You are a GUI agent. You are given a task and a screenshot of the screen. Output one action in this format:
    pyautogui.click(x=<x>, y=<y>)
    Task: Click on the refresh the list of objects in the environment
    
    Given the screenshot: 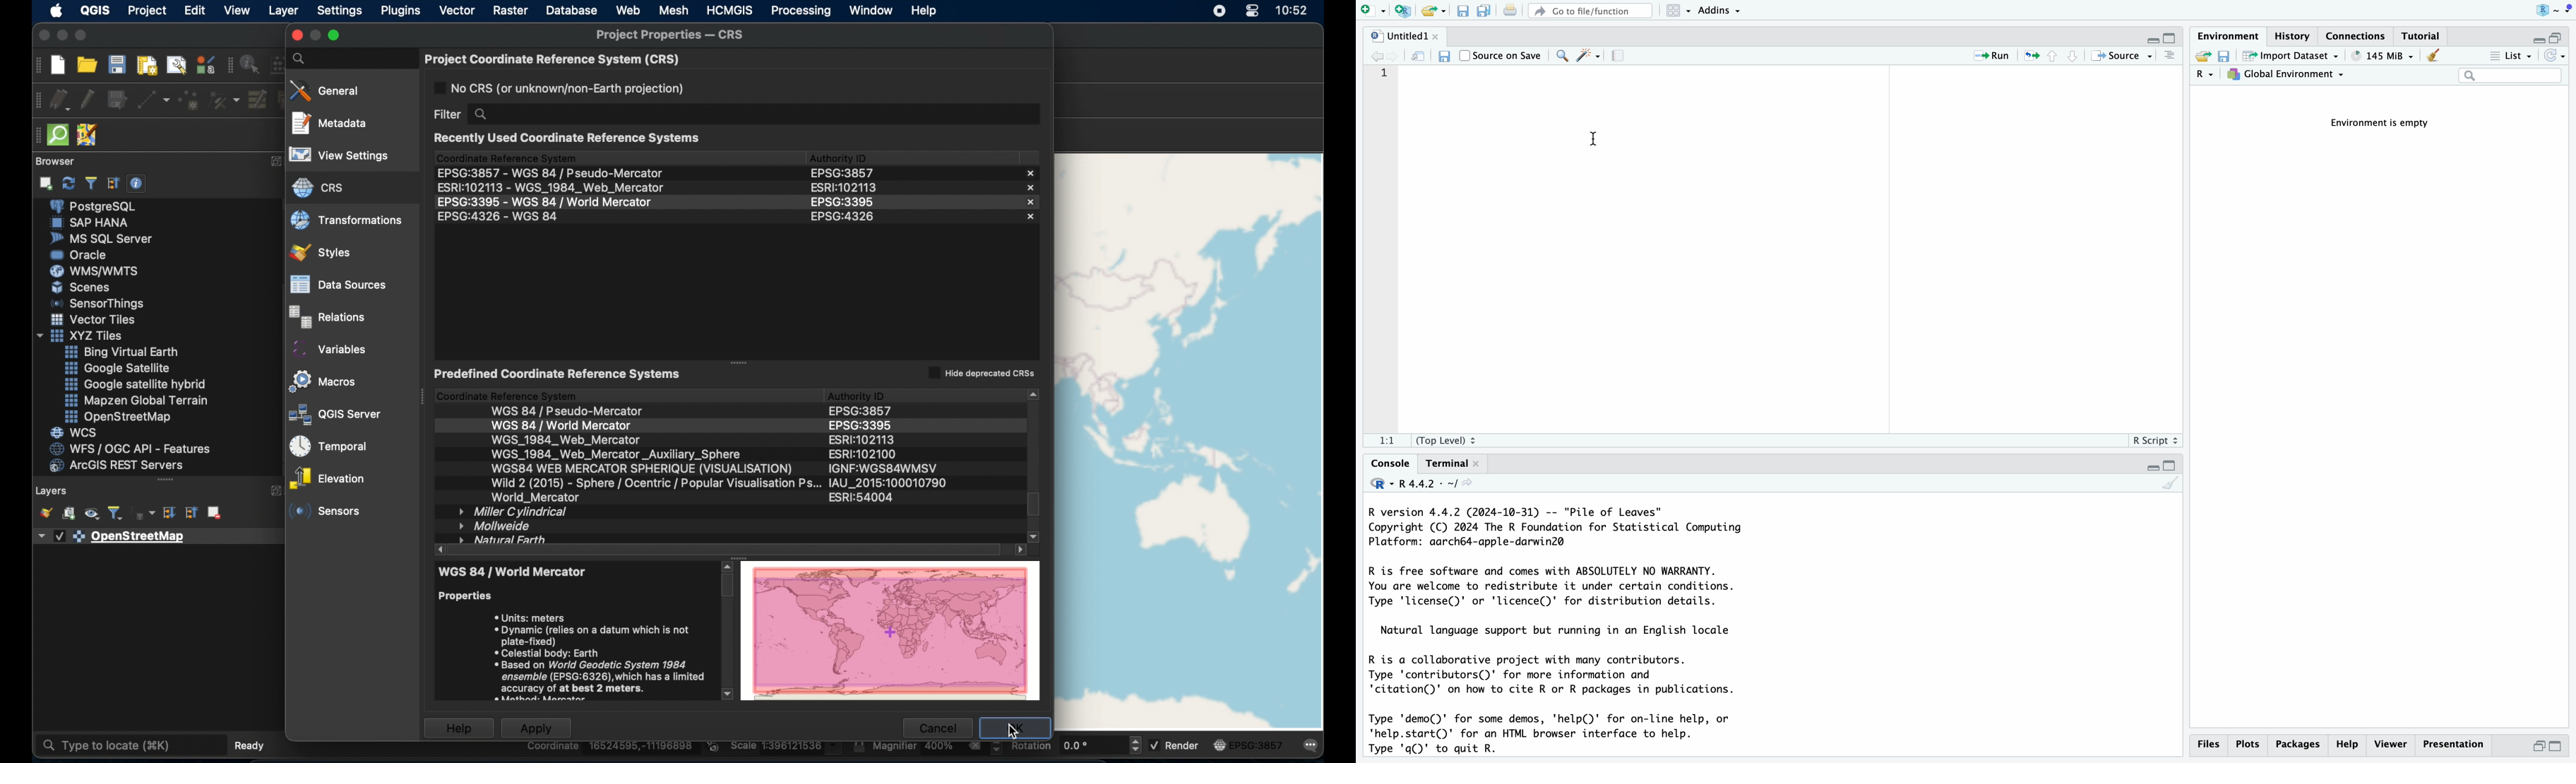 What is the action you would take?
    pyautogui.click(x=2557, y=58)
    